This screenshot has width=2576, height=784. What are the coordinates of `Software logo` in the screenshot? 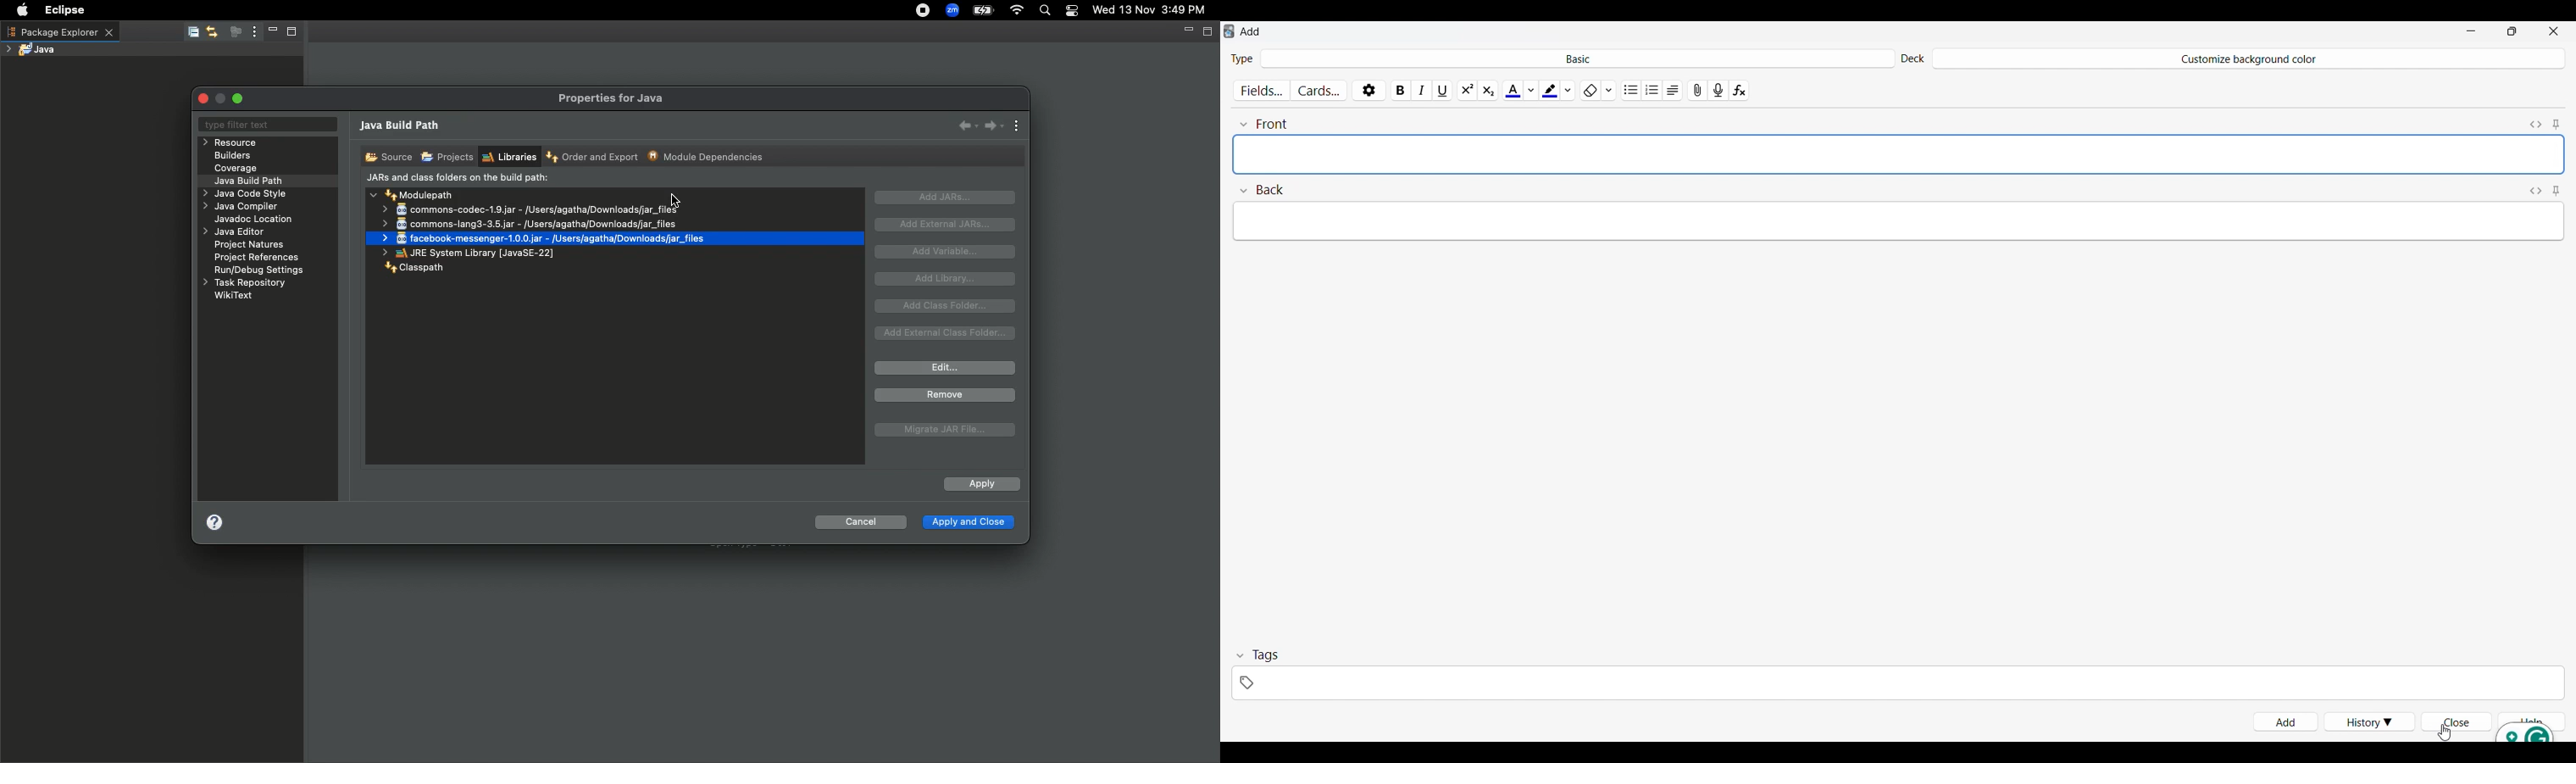 It's located at (1229, 31).